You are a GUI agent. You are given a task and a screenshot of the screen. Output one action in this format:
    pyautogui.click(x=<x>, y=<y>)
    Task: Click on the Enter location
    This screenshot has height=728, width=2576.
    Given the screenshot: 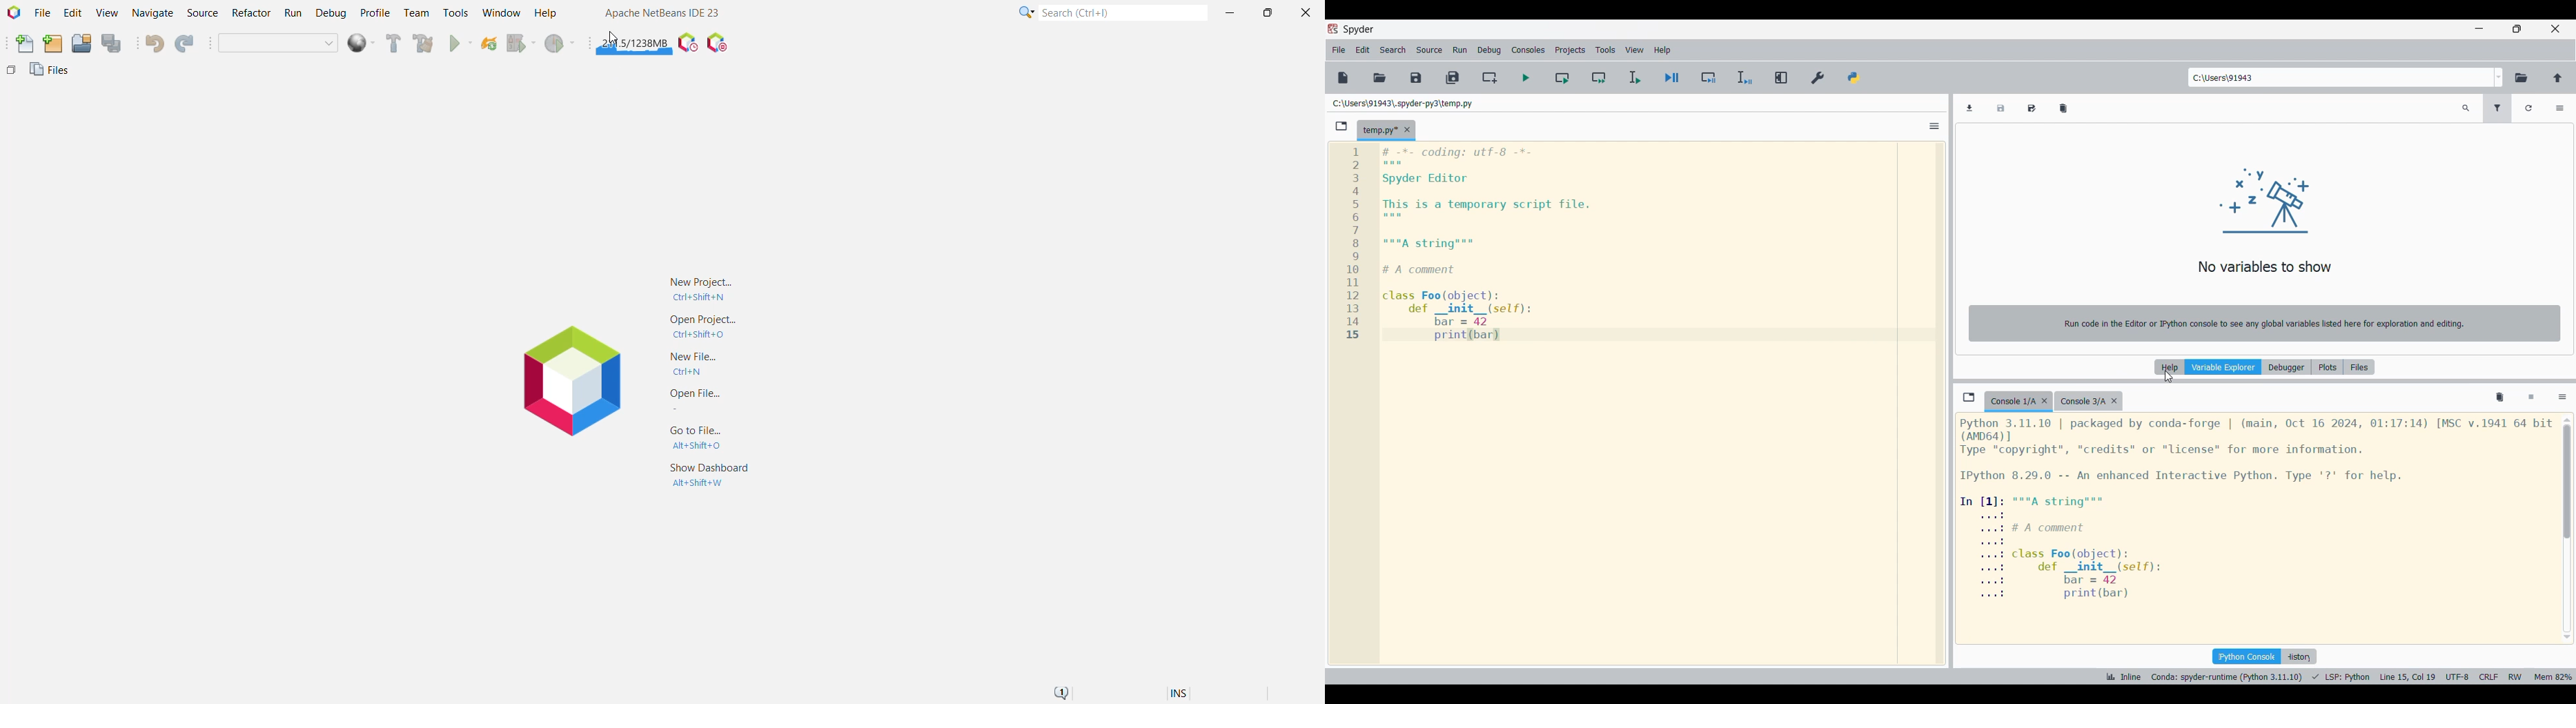 What is the action you would take?
    pyautogui.click(x=2341, y=78)
    